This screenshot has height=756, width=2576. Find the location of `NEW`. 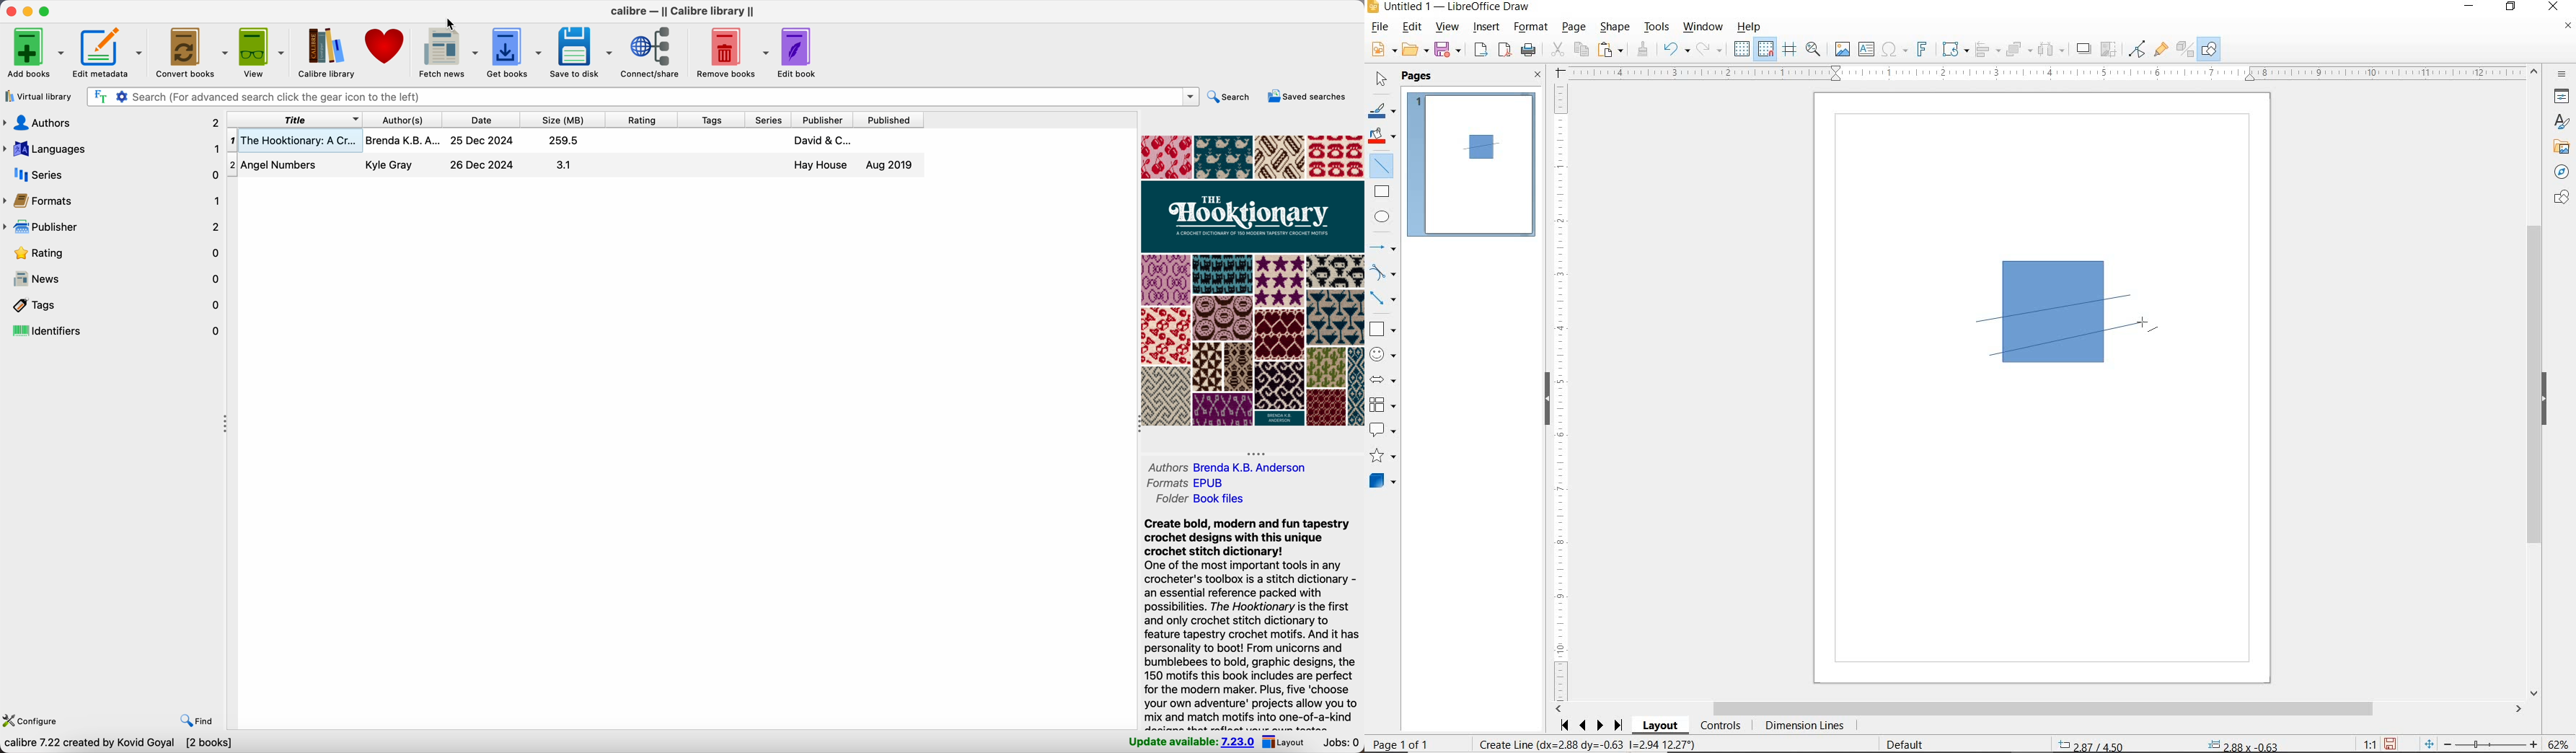

NEW is located at coordinates (1382, 50).